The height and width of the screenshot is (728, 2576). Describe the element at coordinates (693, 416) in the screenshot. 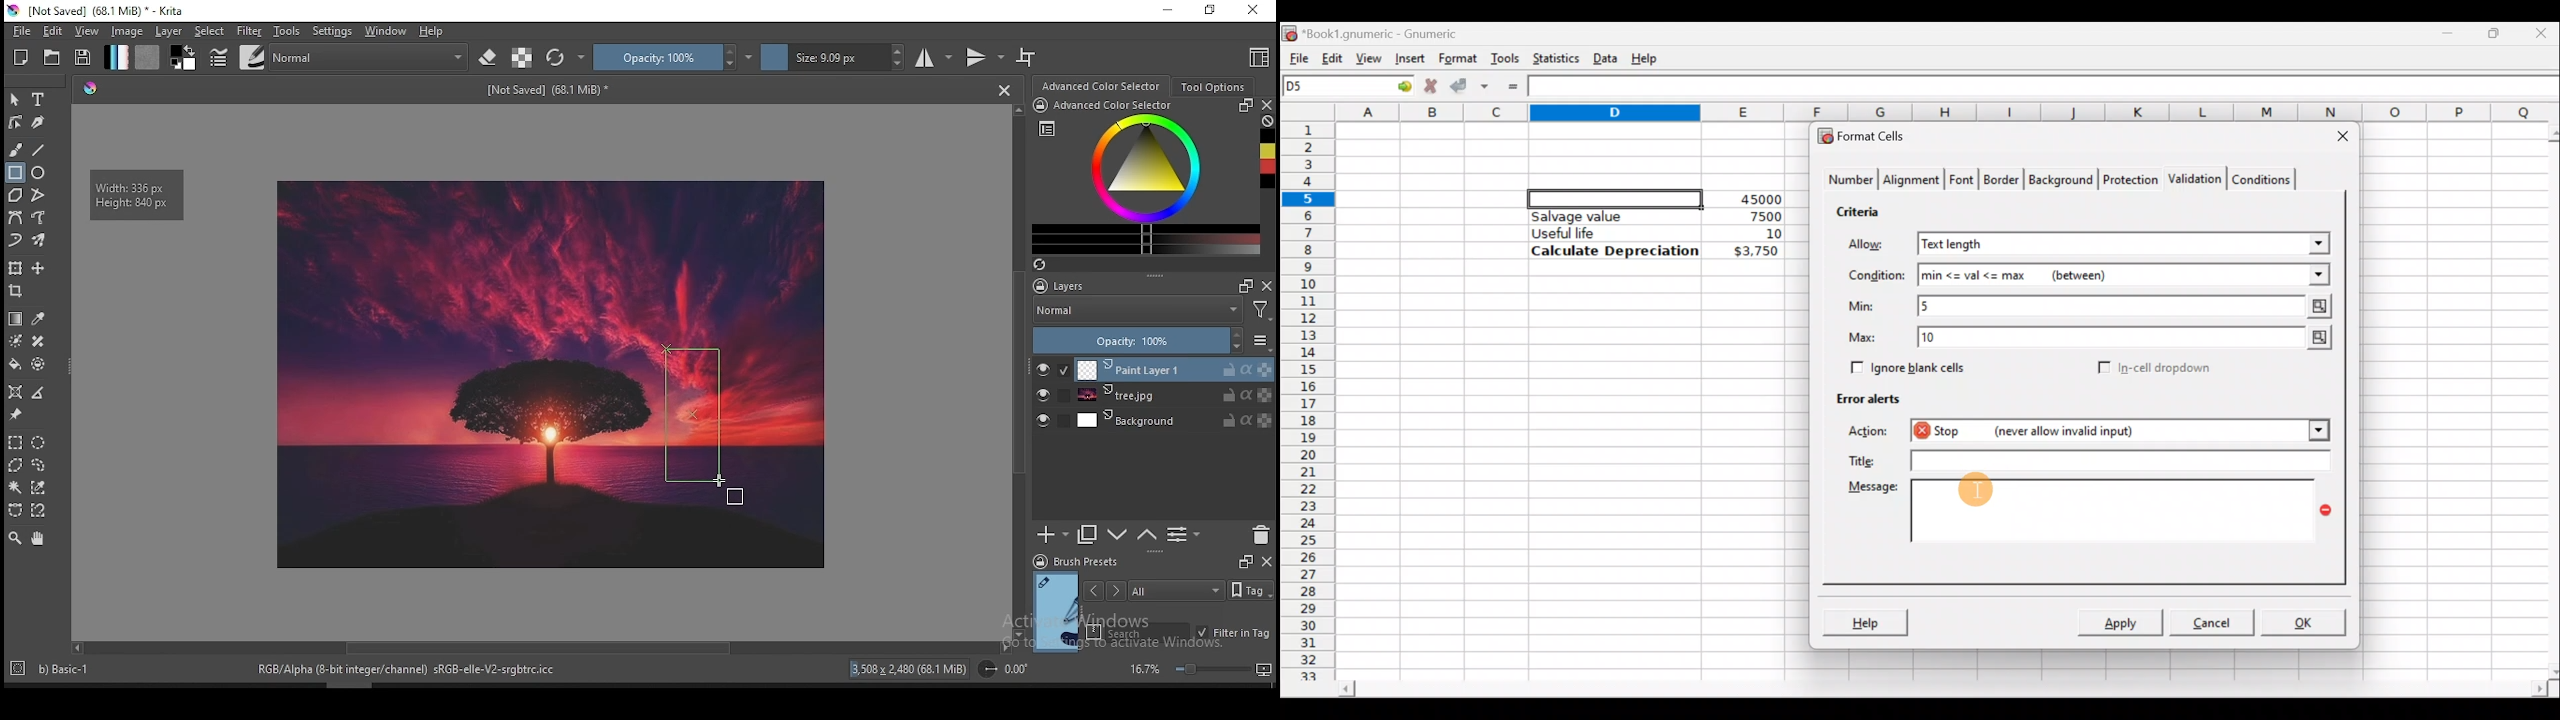

I see `active shape` at that location.